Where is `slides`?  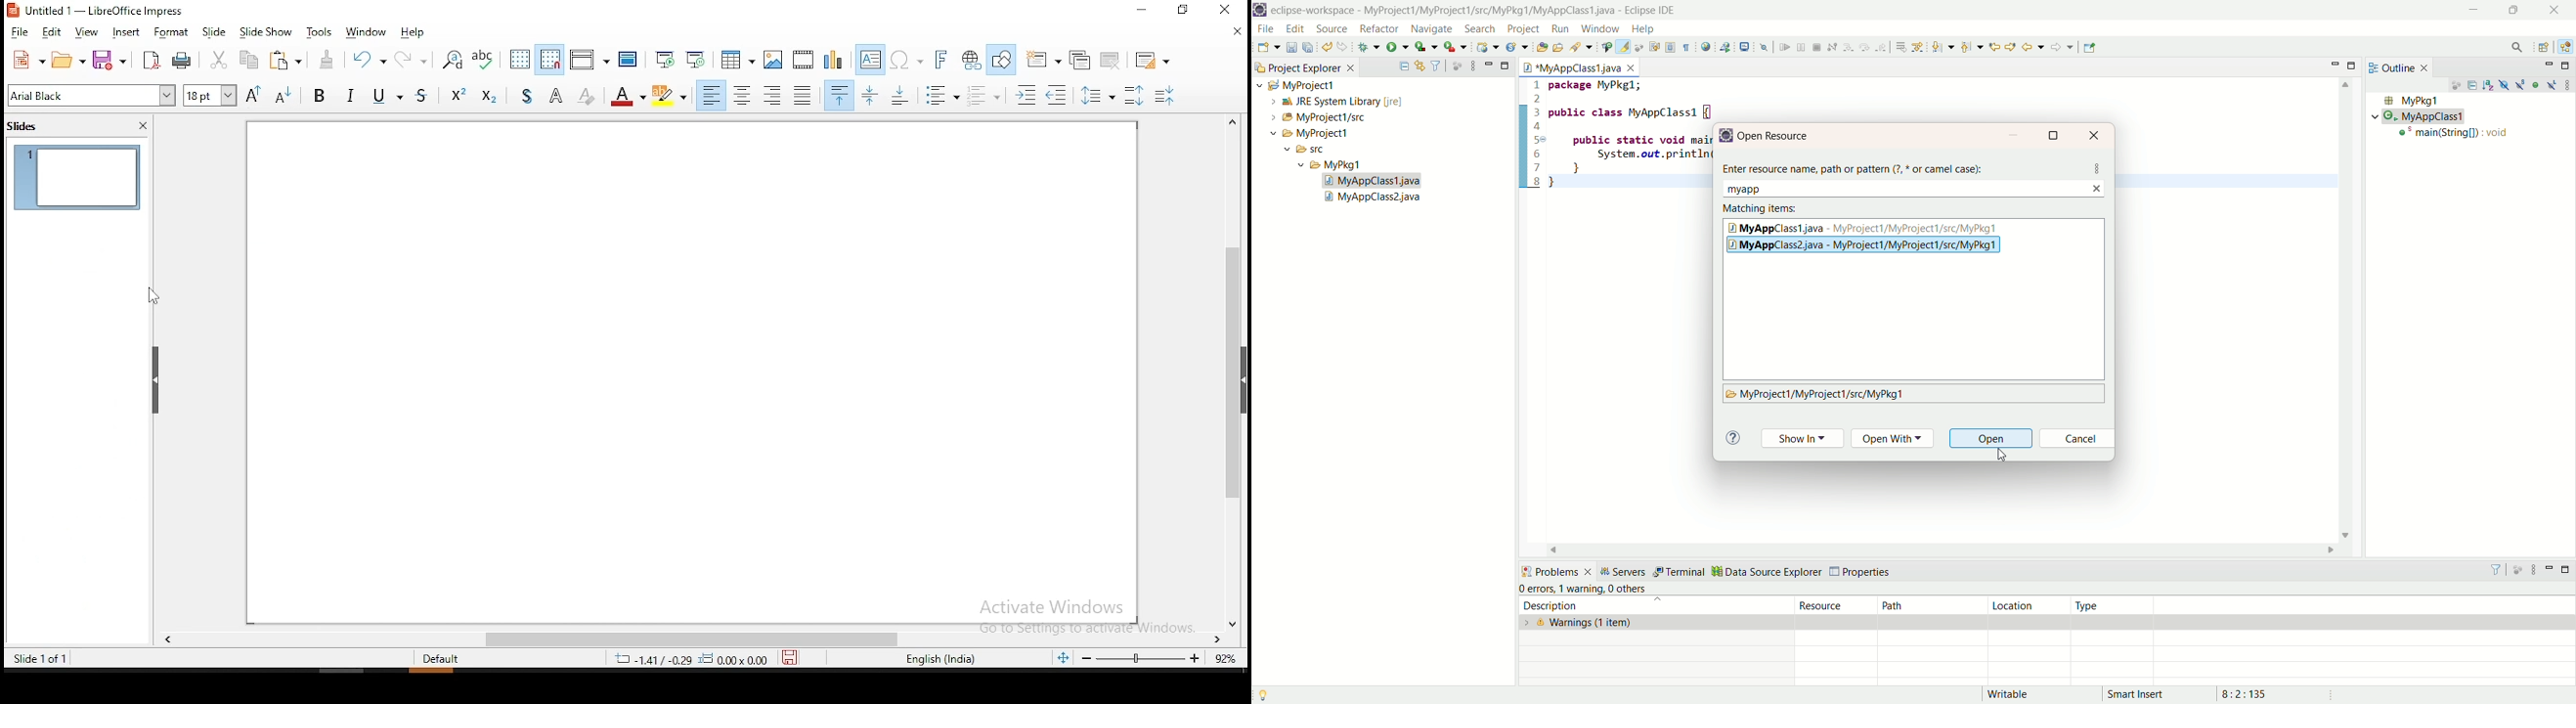 slides is located at coordinates (27, 131).